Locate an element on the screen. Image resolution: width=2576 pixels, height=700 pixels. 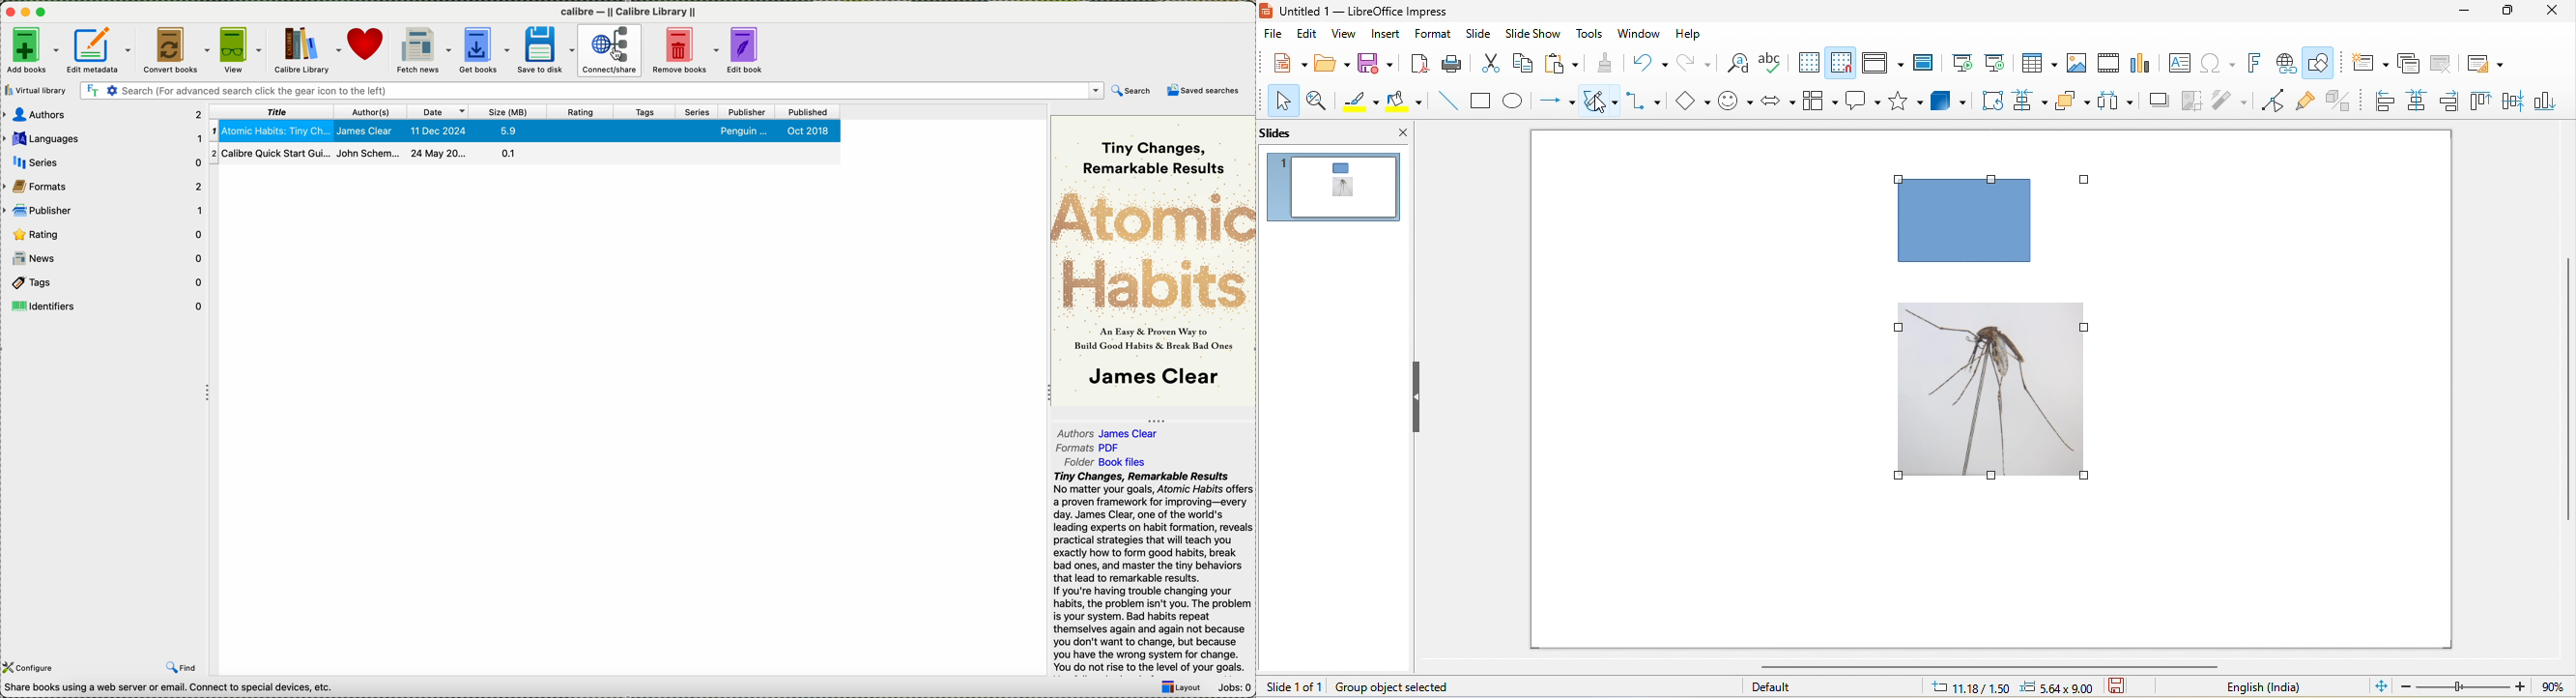
click on connect/share is located at coordinates (610, 51).